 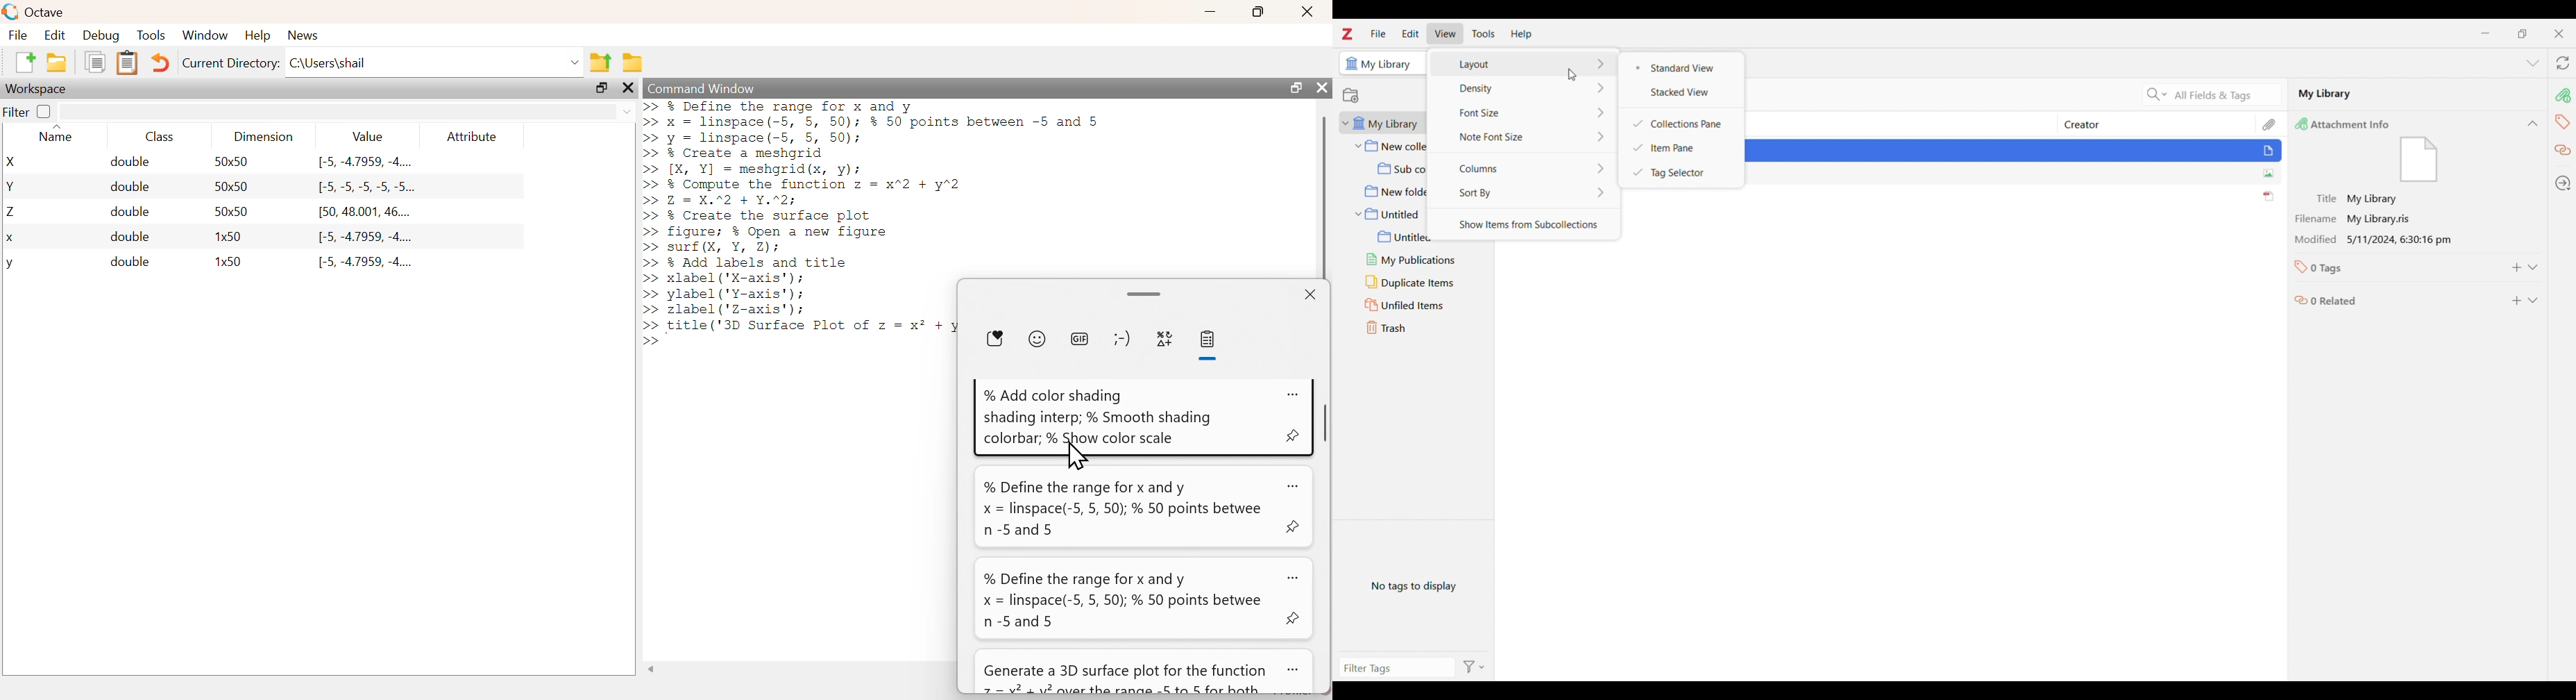 I want to click on scroll left, so click(x=652, y=669).